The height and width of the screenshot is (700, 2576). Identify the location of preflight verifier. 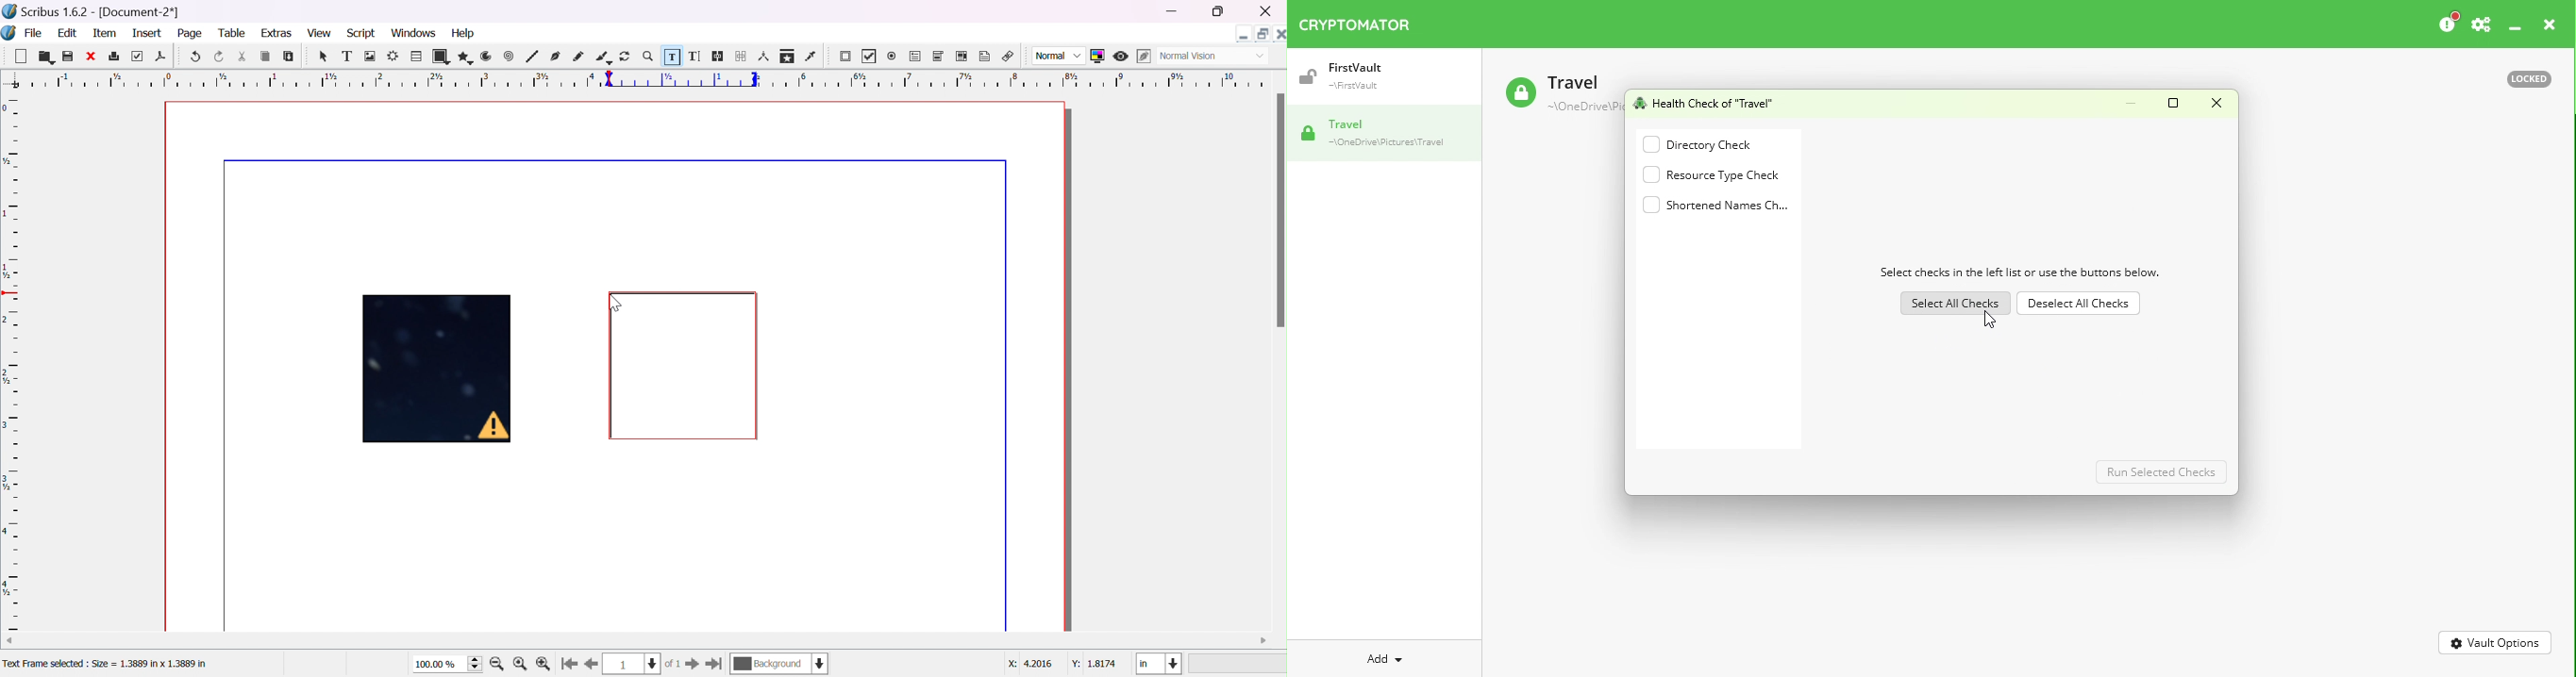
(139, 56).